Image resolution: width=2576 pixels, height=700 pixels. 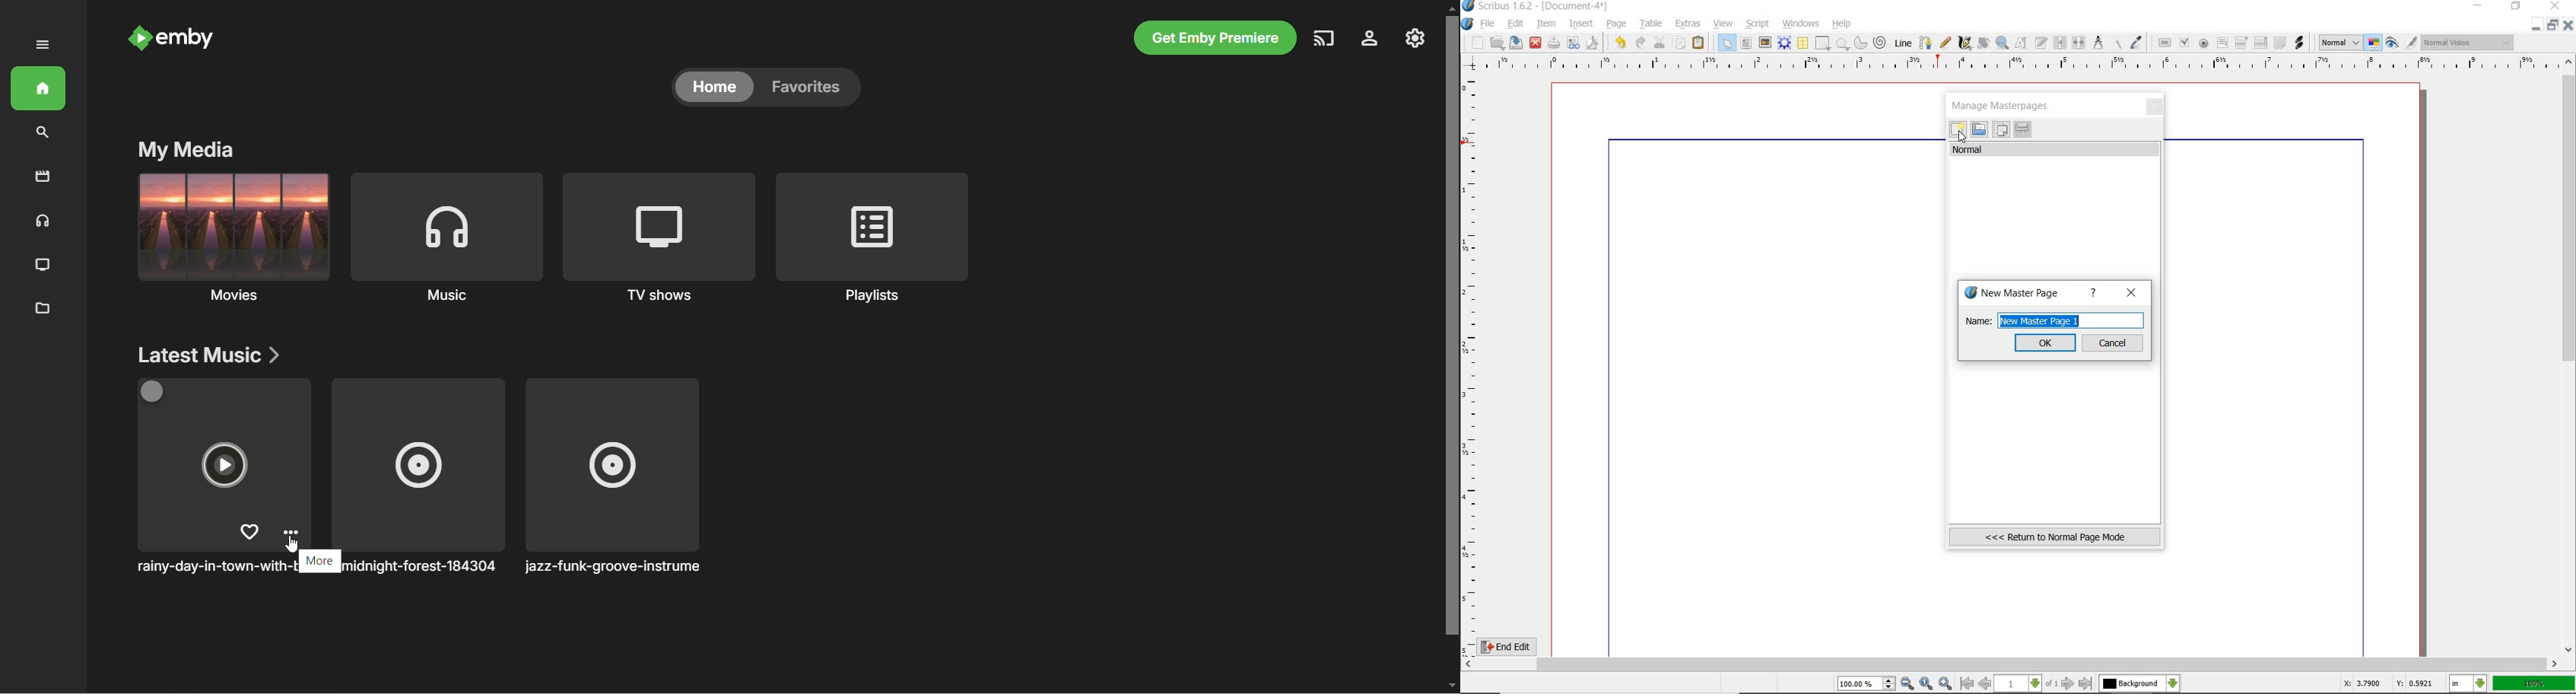 I want to click on eye dropper, so click(x=2137, y=43).